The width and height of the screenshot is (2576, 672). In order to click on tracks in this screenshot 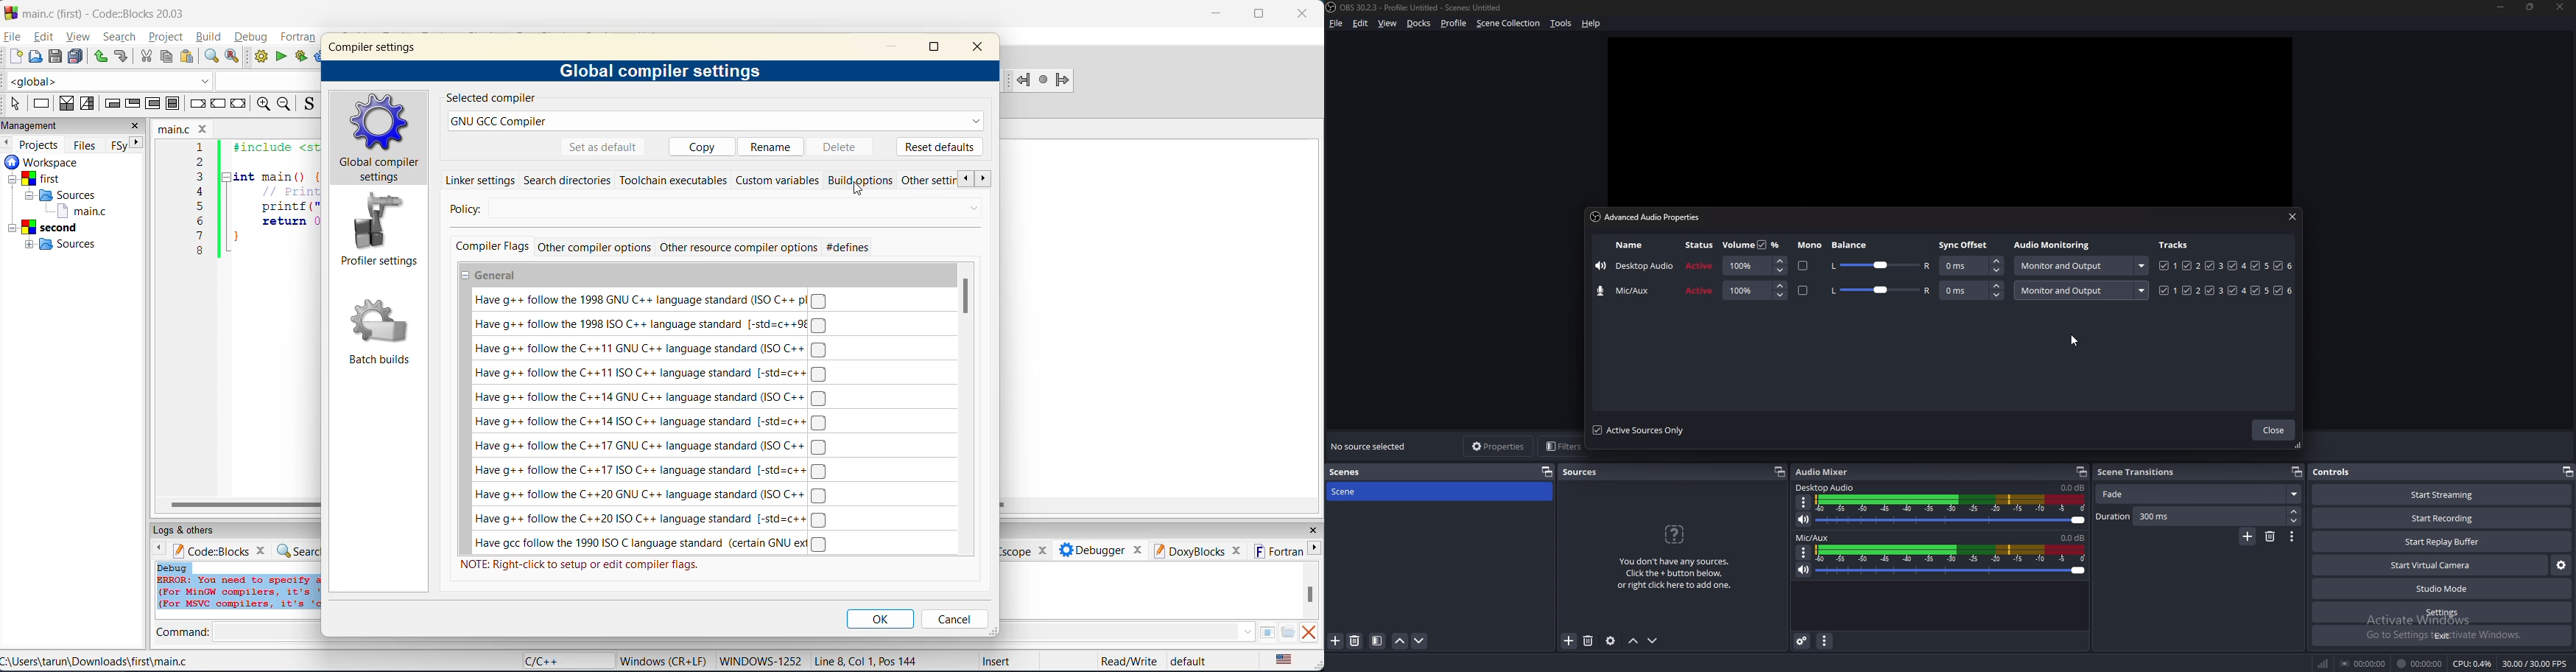, I will do `click(2175, 245)`.